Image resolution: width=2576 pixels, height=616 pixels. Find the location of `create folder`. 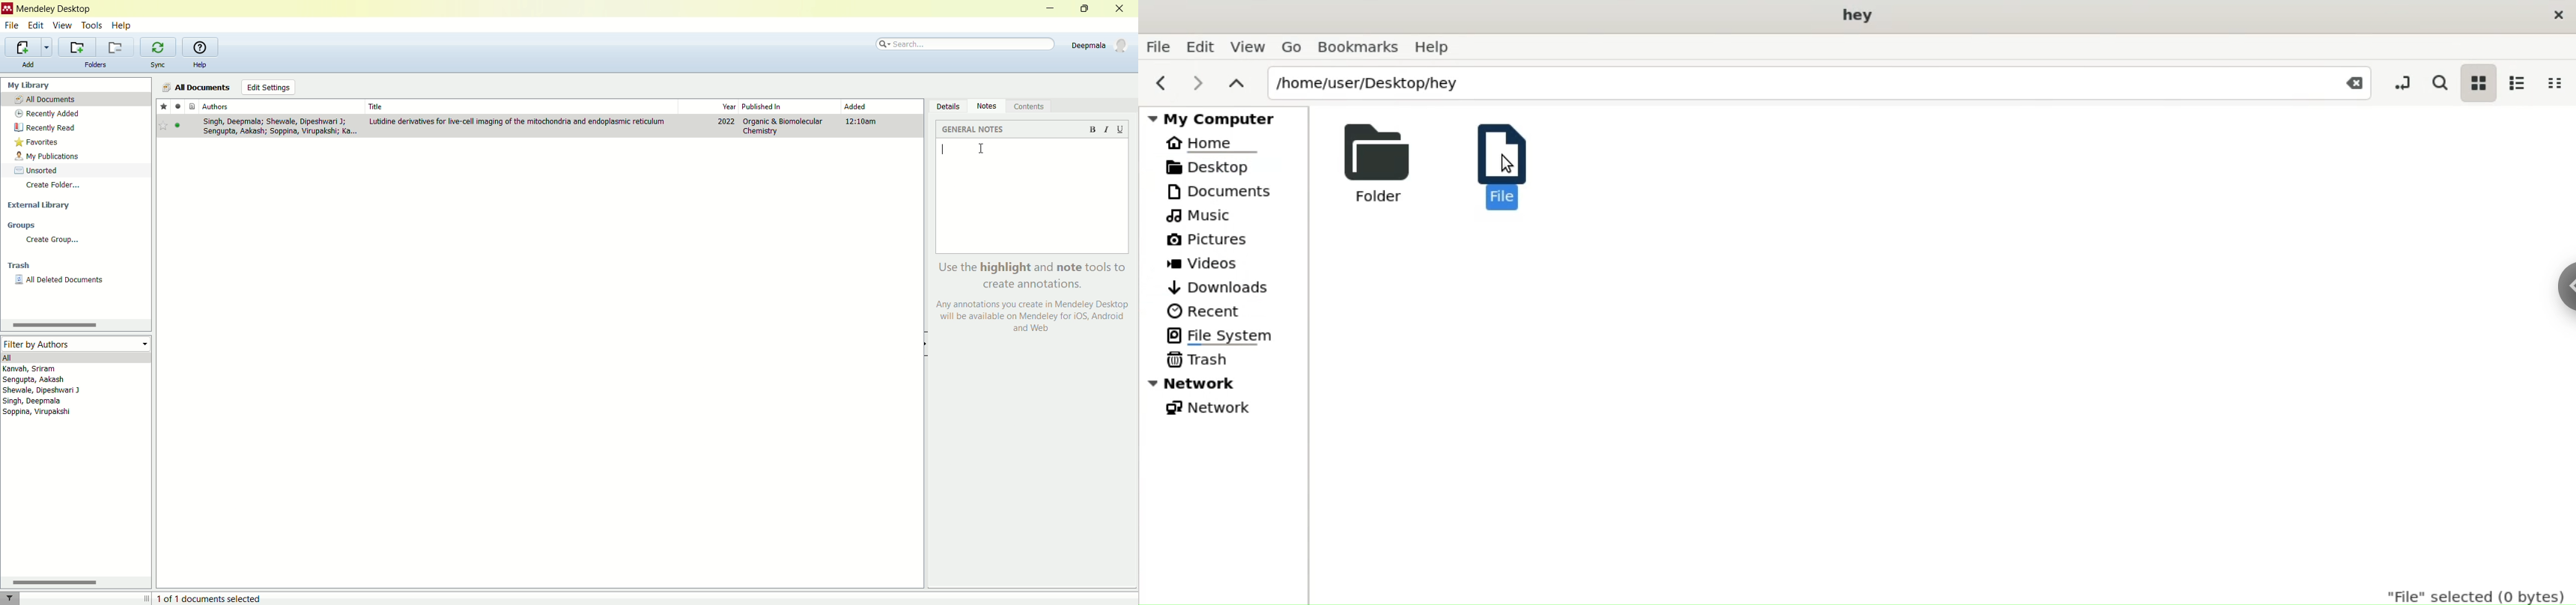

create folder is located at coordinates (76, 186).